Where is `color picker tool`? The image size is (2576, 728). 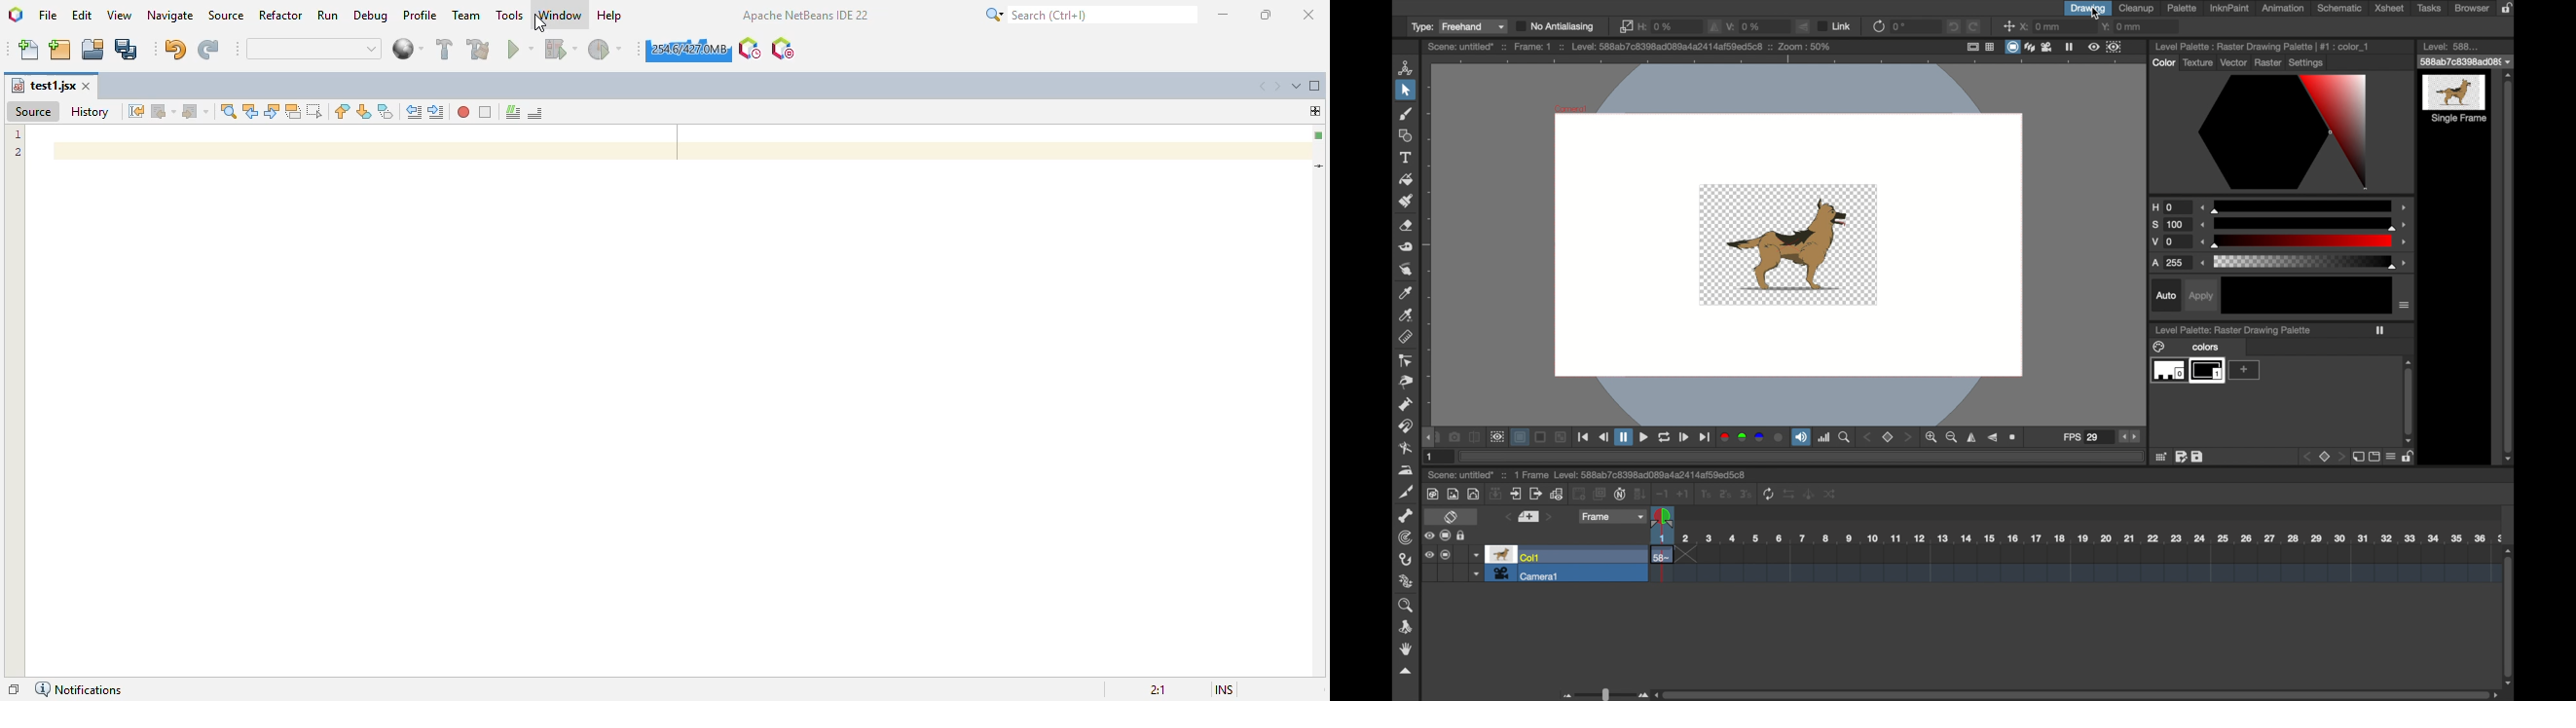
color picker tool is located at coordinates (1405, 294).